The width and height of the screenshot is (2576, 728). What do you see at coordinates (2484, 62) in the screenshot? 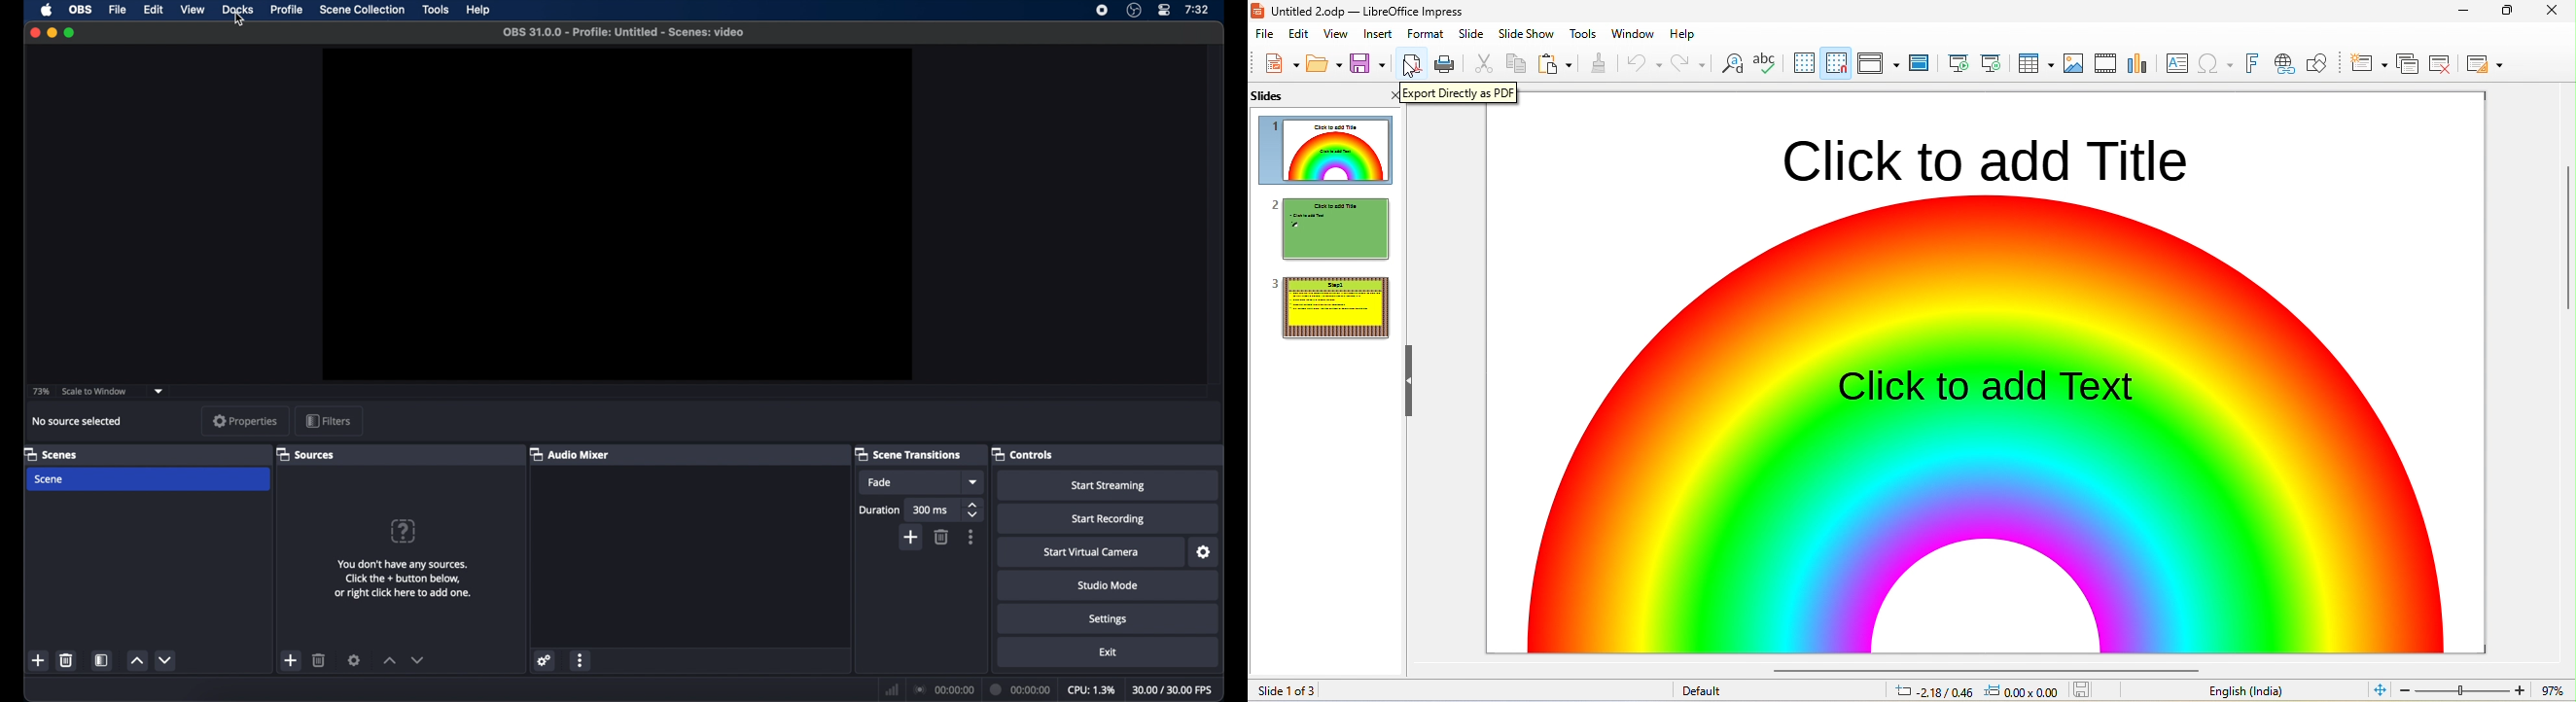
I see `slide layout` at bounding box center [2484, 62].